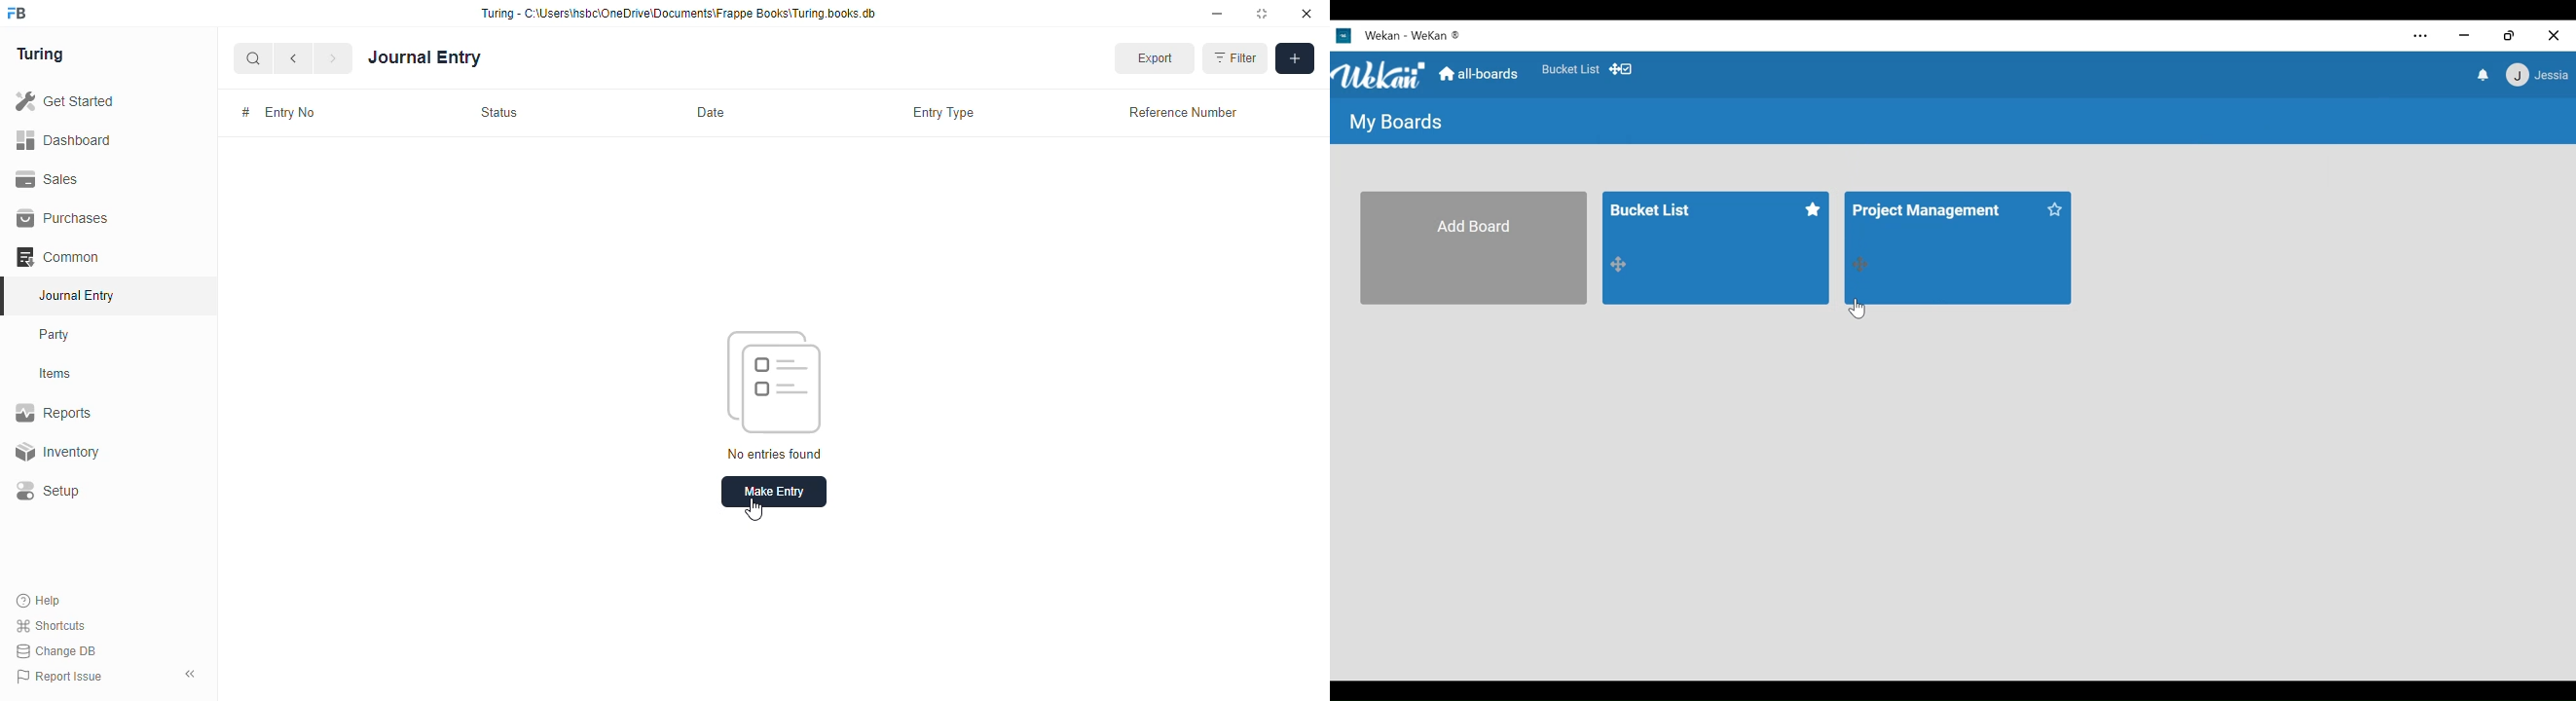  Describe the element at coordinates (335, 58) in the screenshot. I see `next` at that location.